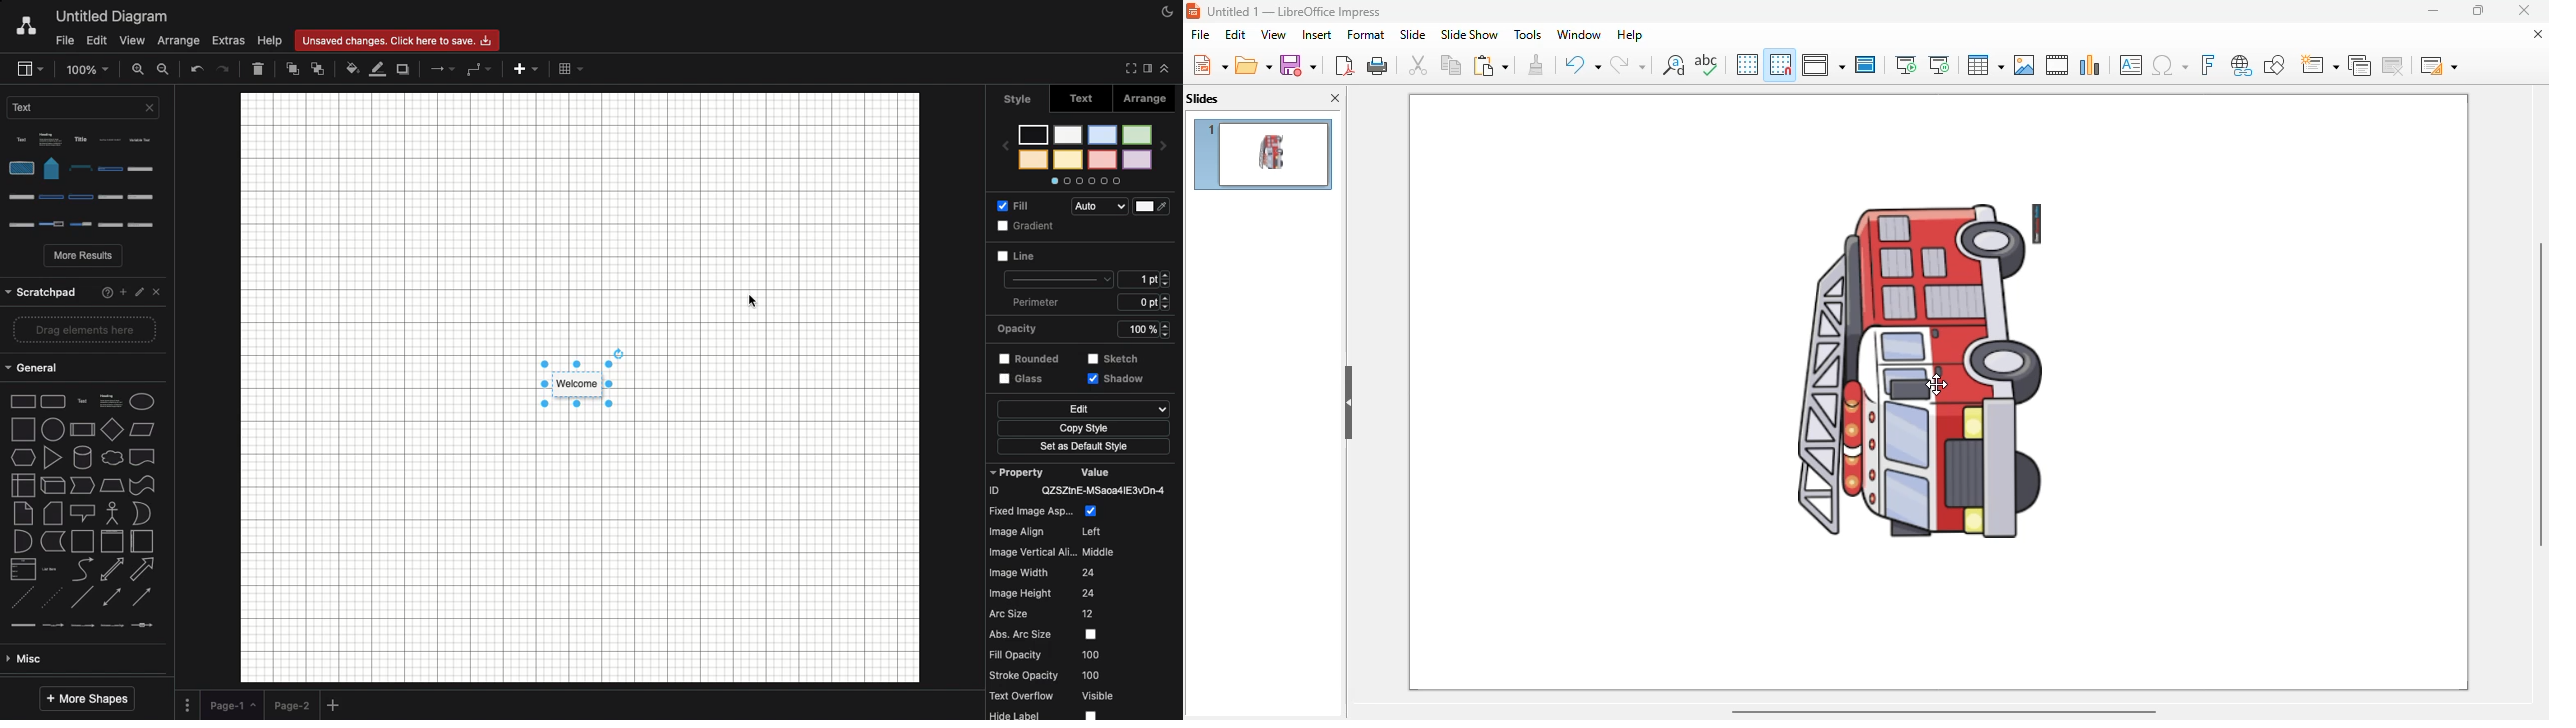 The height and width of the screenshot is (728, 2576). What do you see at coordinates (1294, 12) in the screenshot?
I see `title` at bounding box center [1294, 12].